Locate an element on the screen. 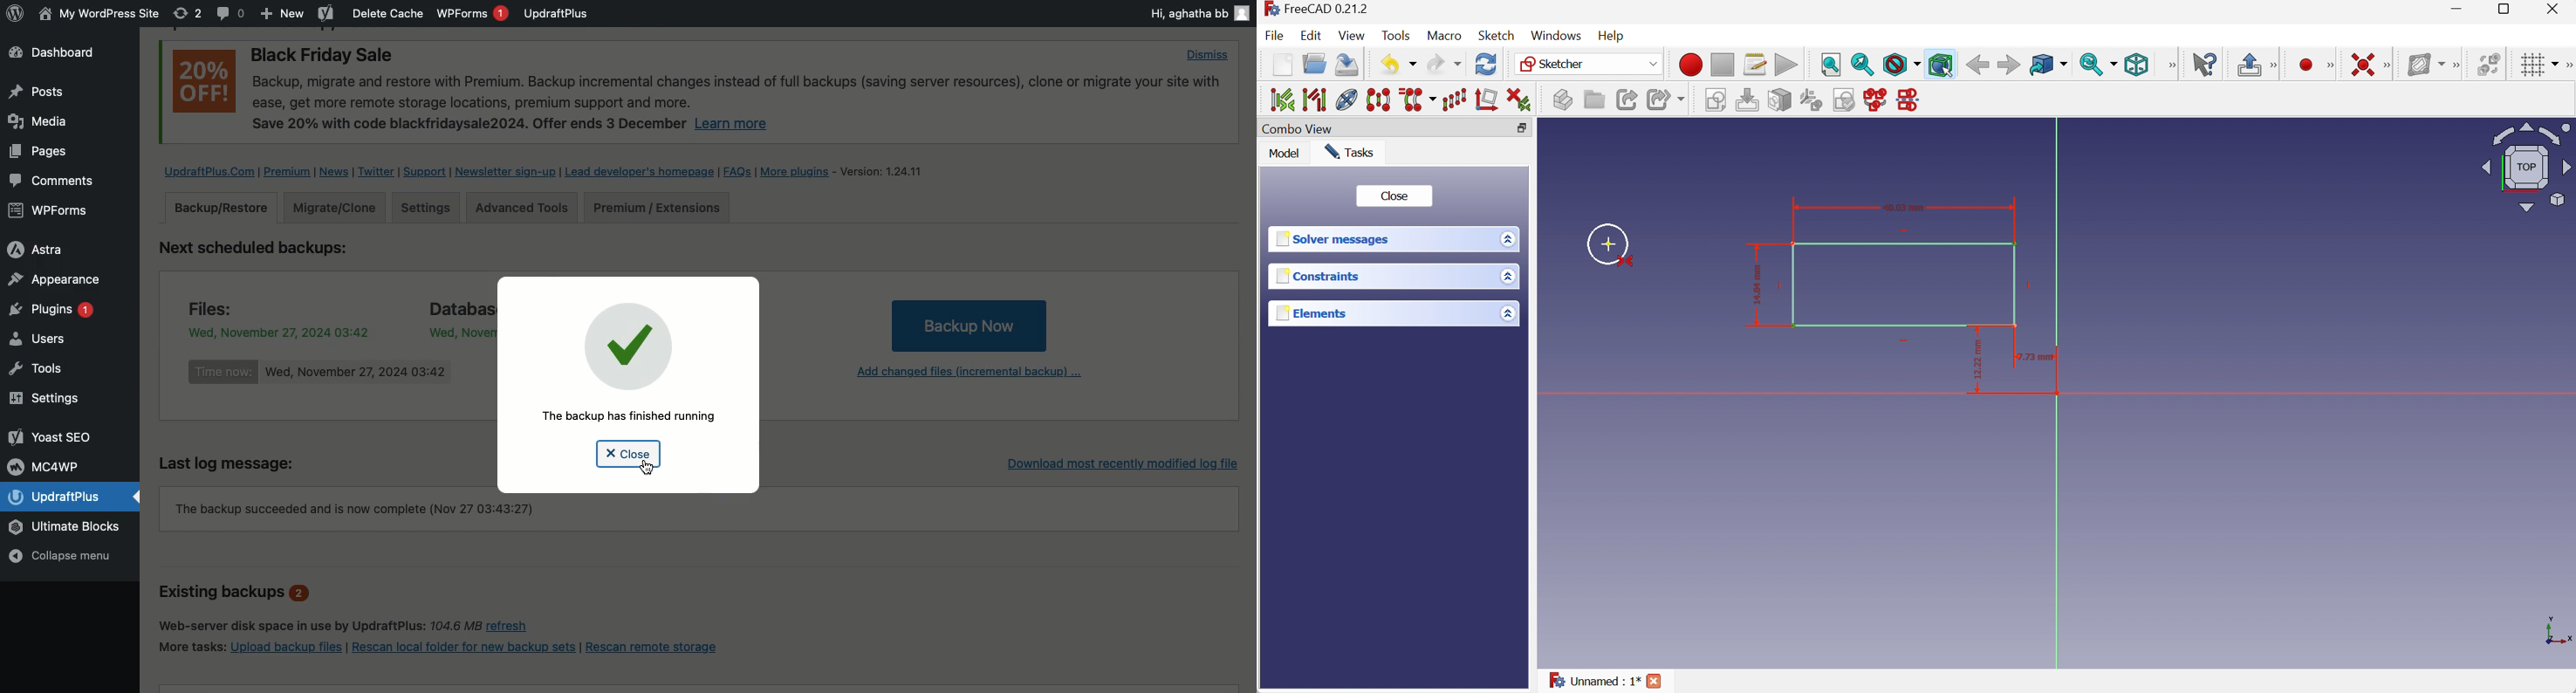 This screenshot has width=2576, height=700. Astra is located at coordinates (50, 248).